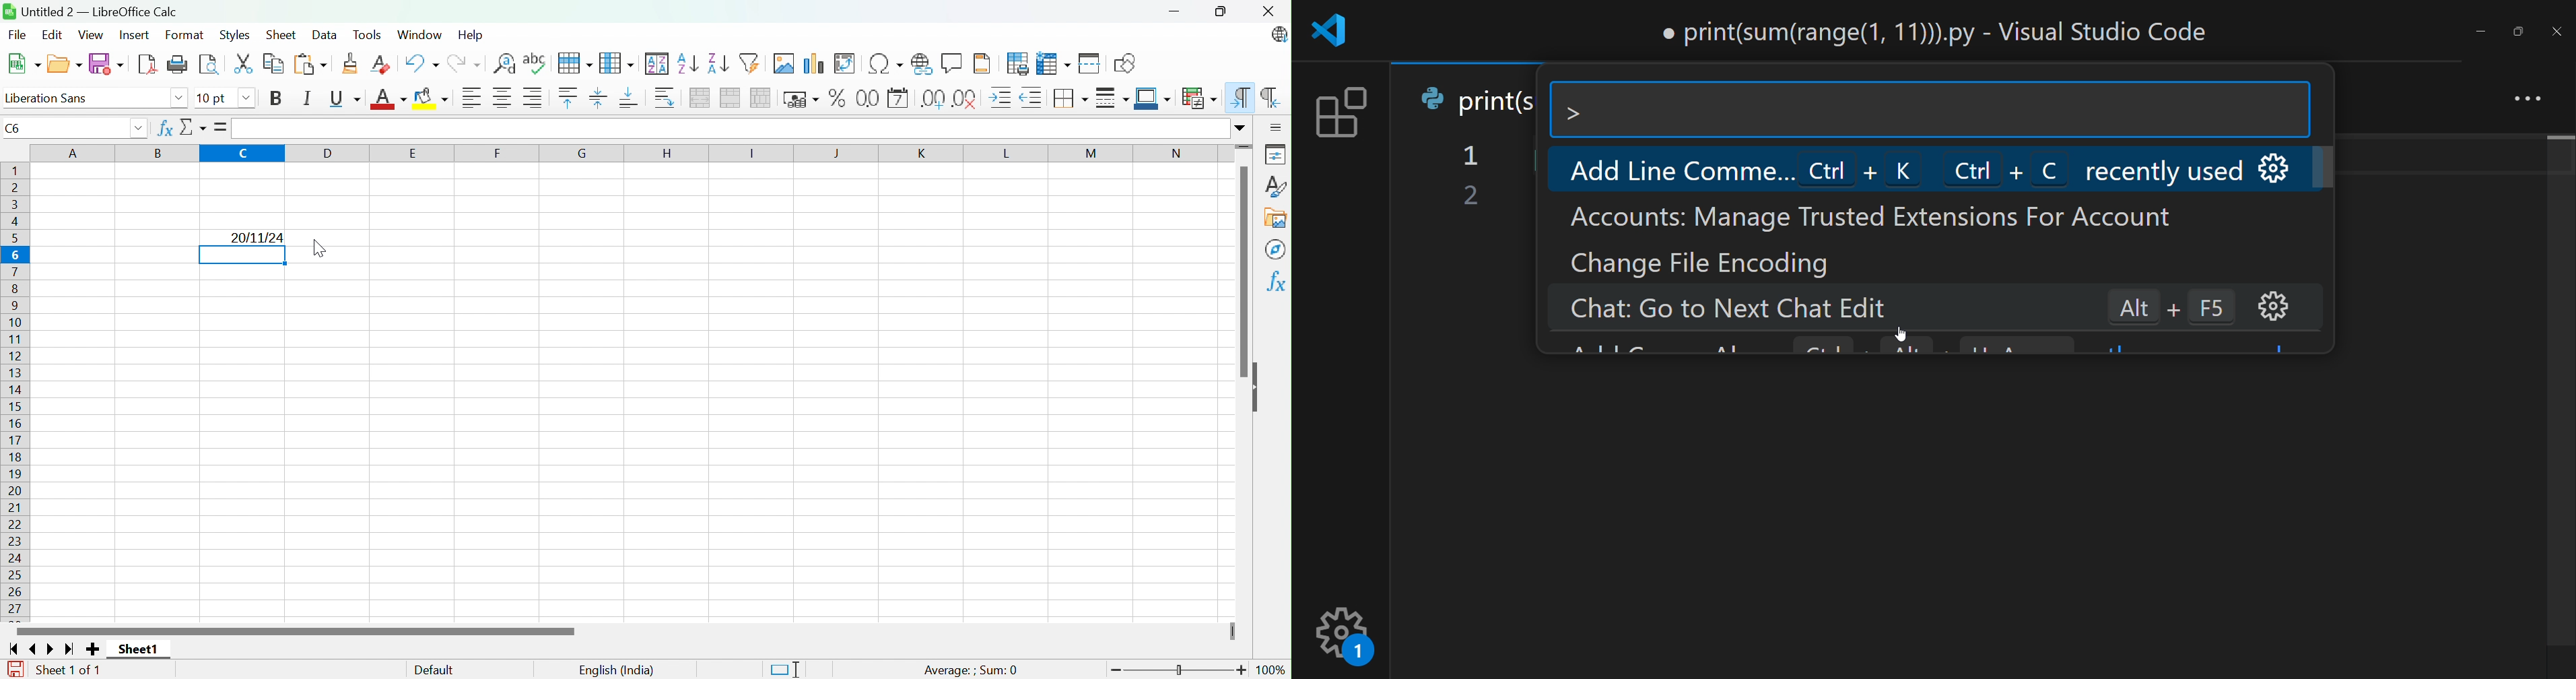 The width and height of the screenshot is (2576, 700). What do you see at coordinates (2558, 392) in the screenshot?
I see `scroll bar` at bounding box center [2558, 392].